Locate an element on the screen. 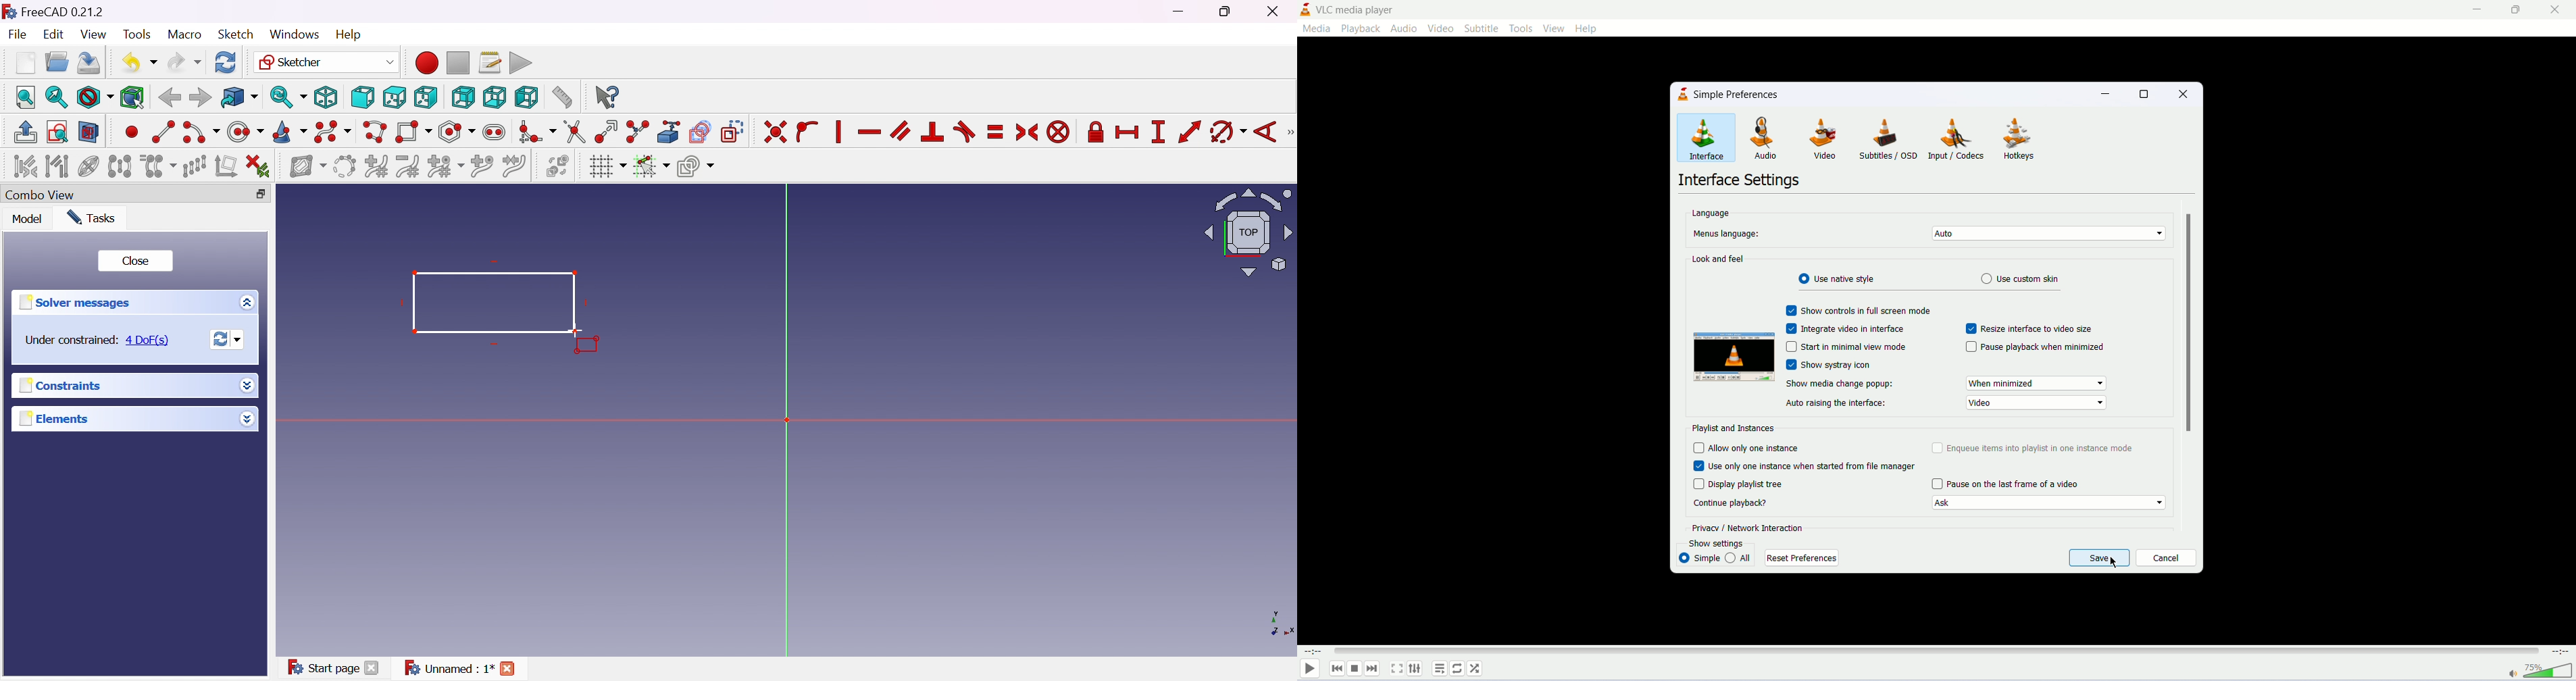  audio is located at coordinates (1406, 29).